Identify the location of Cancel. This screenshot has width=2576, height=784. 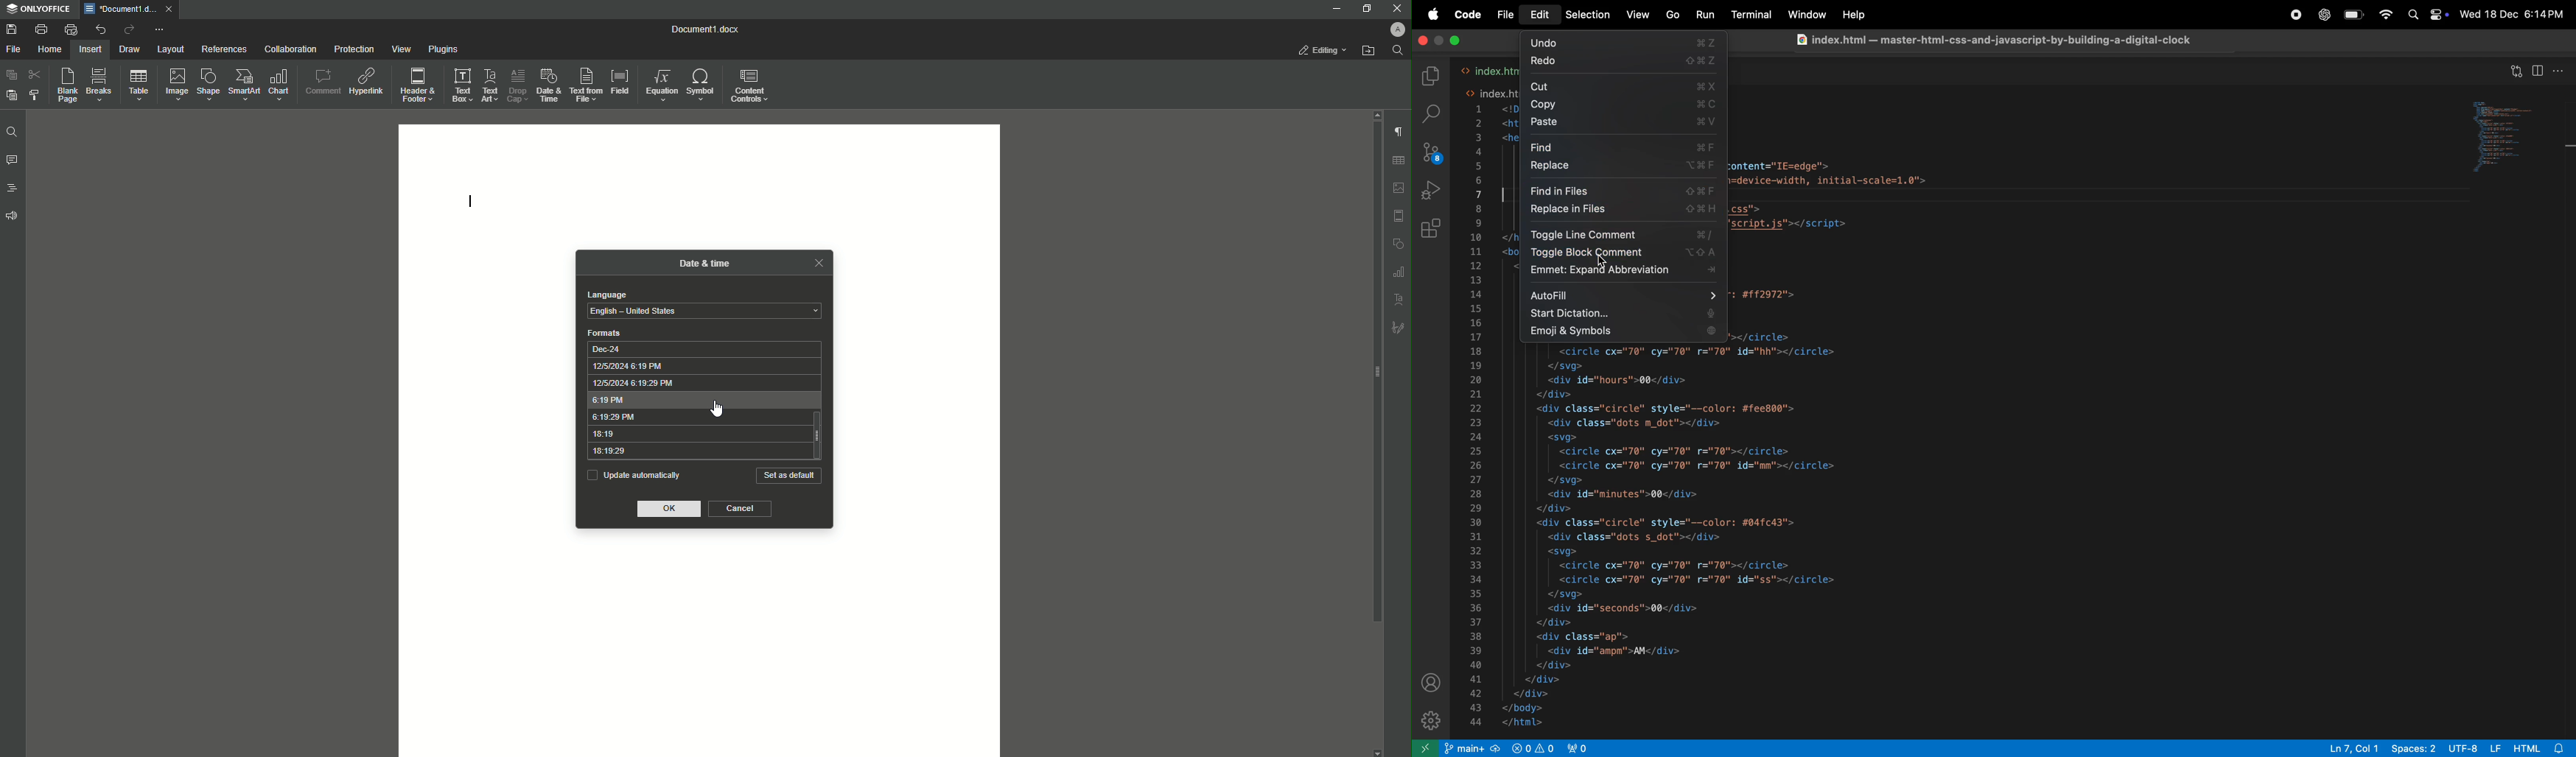
(741, 509).